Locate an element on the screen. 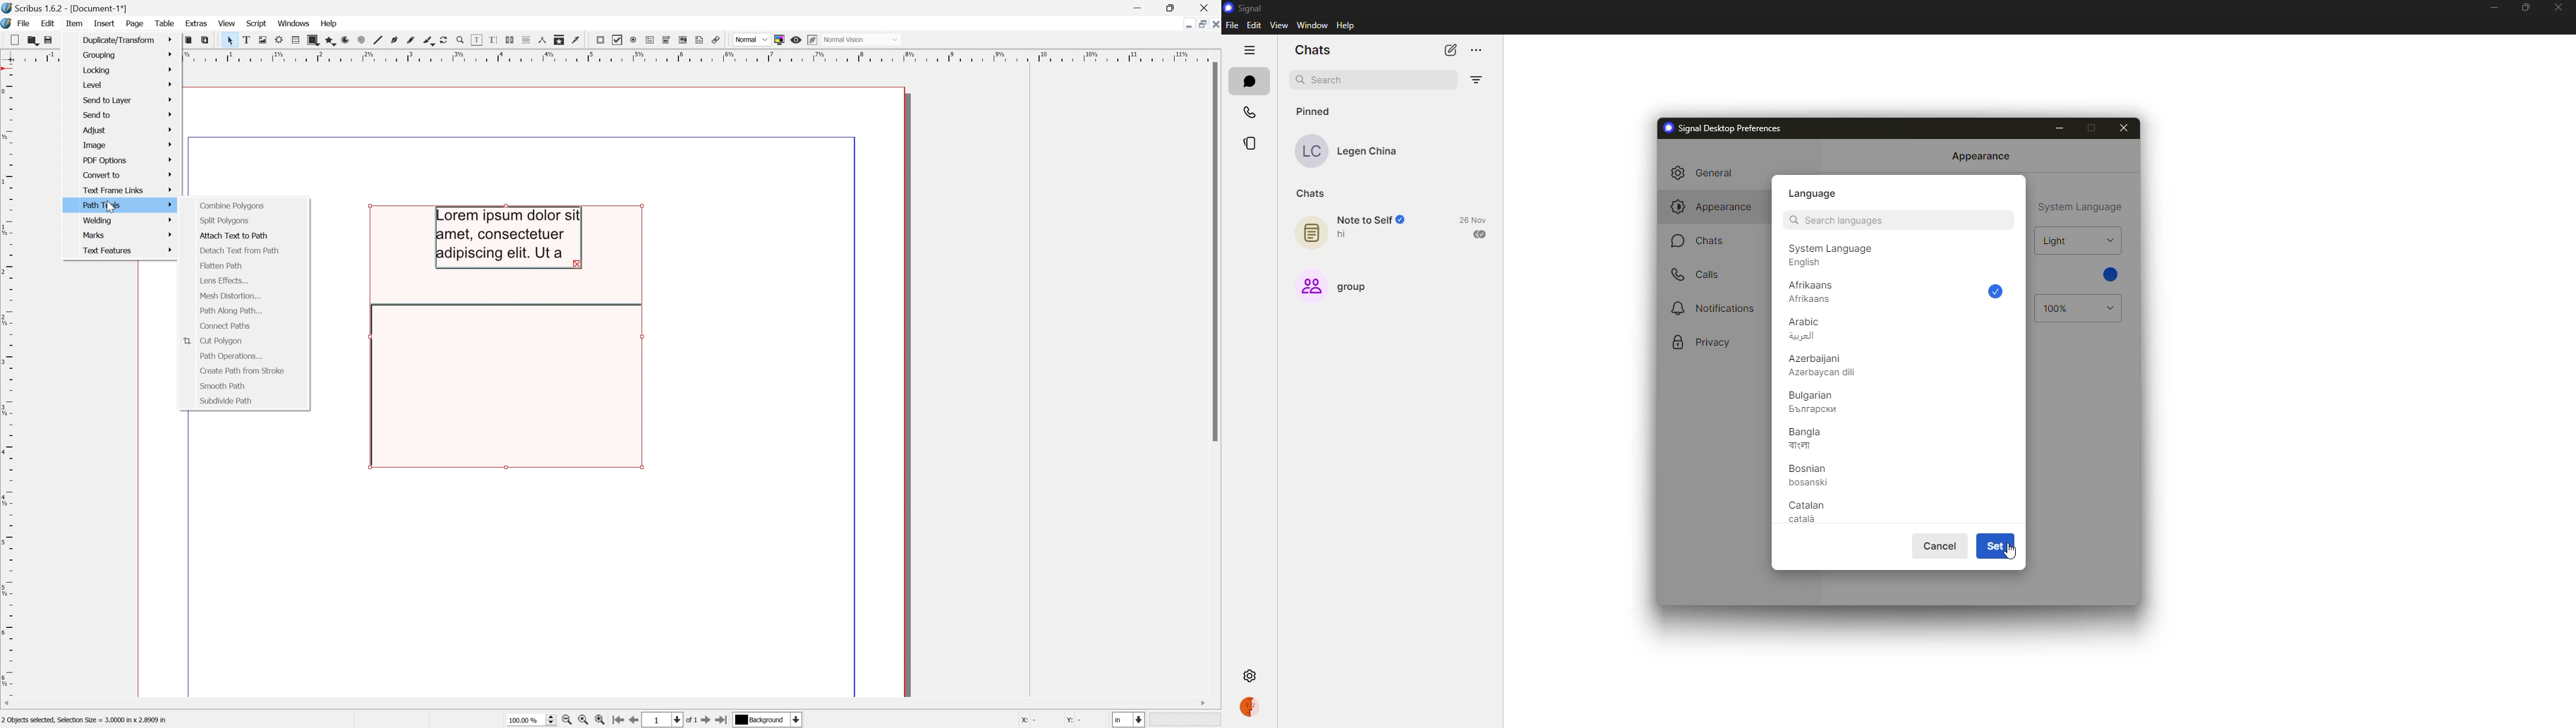 The width and height of the screenshot is (2576, 728). Shape is located at coordinates (313, 39).